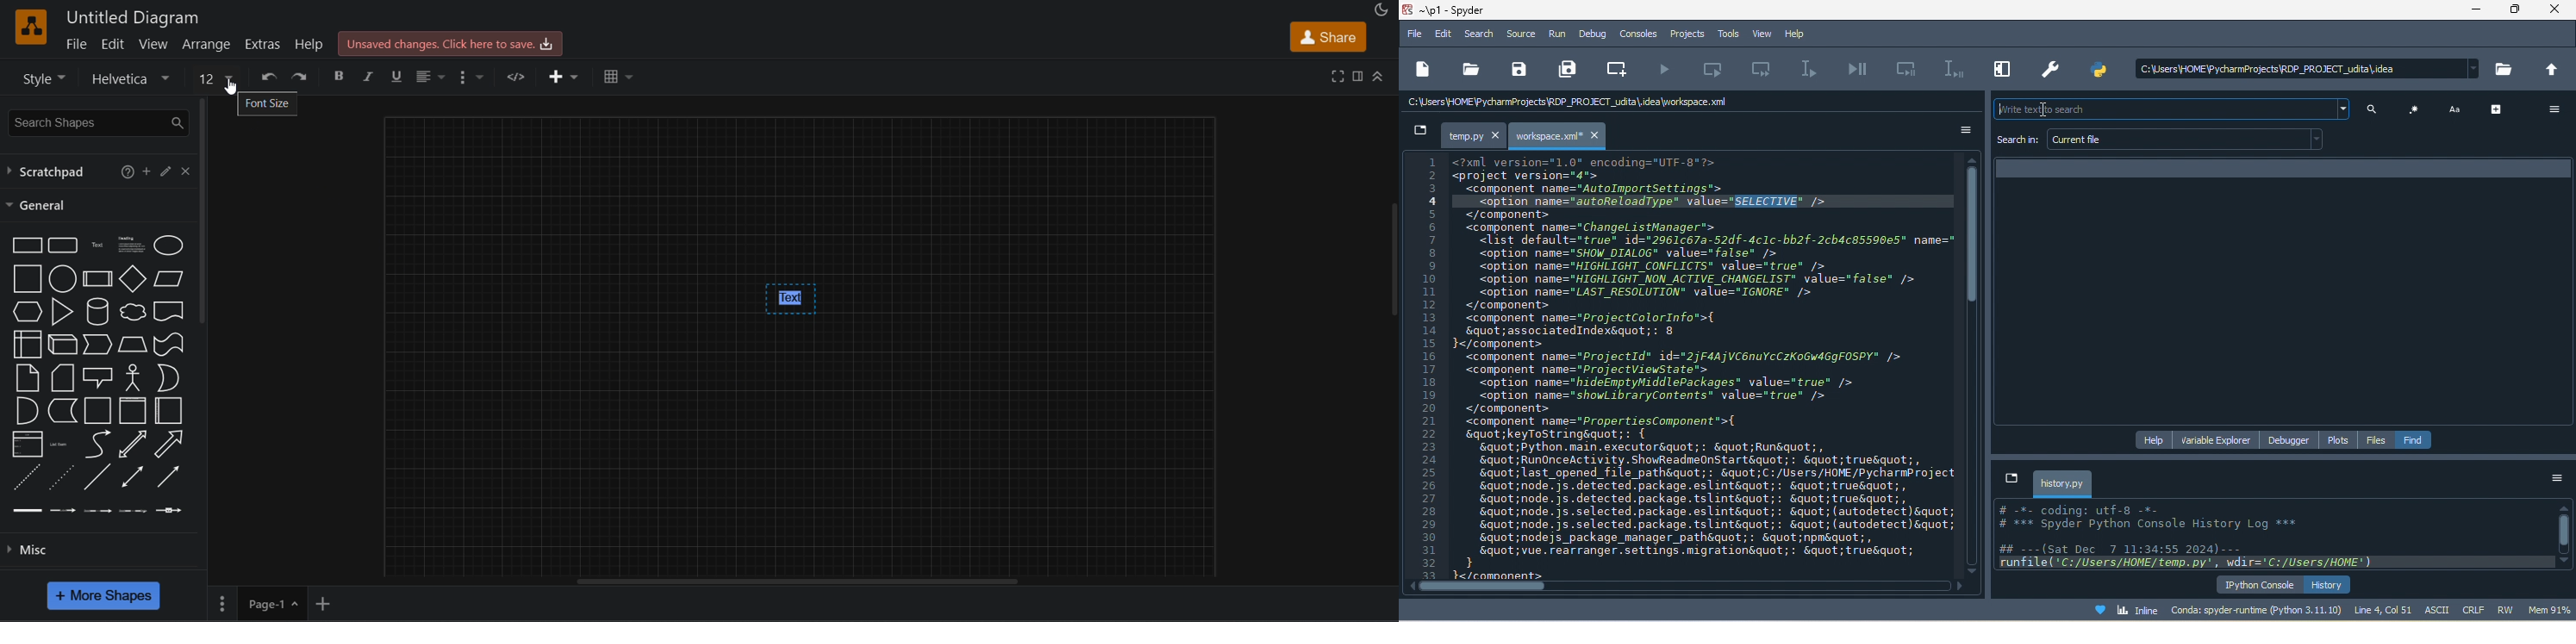 The width and height of the screenshot is (2576, 644). I want to click on change to current directory, so click(2554, 70).